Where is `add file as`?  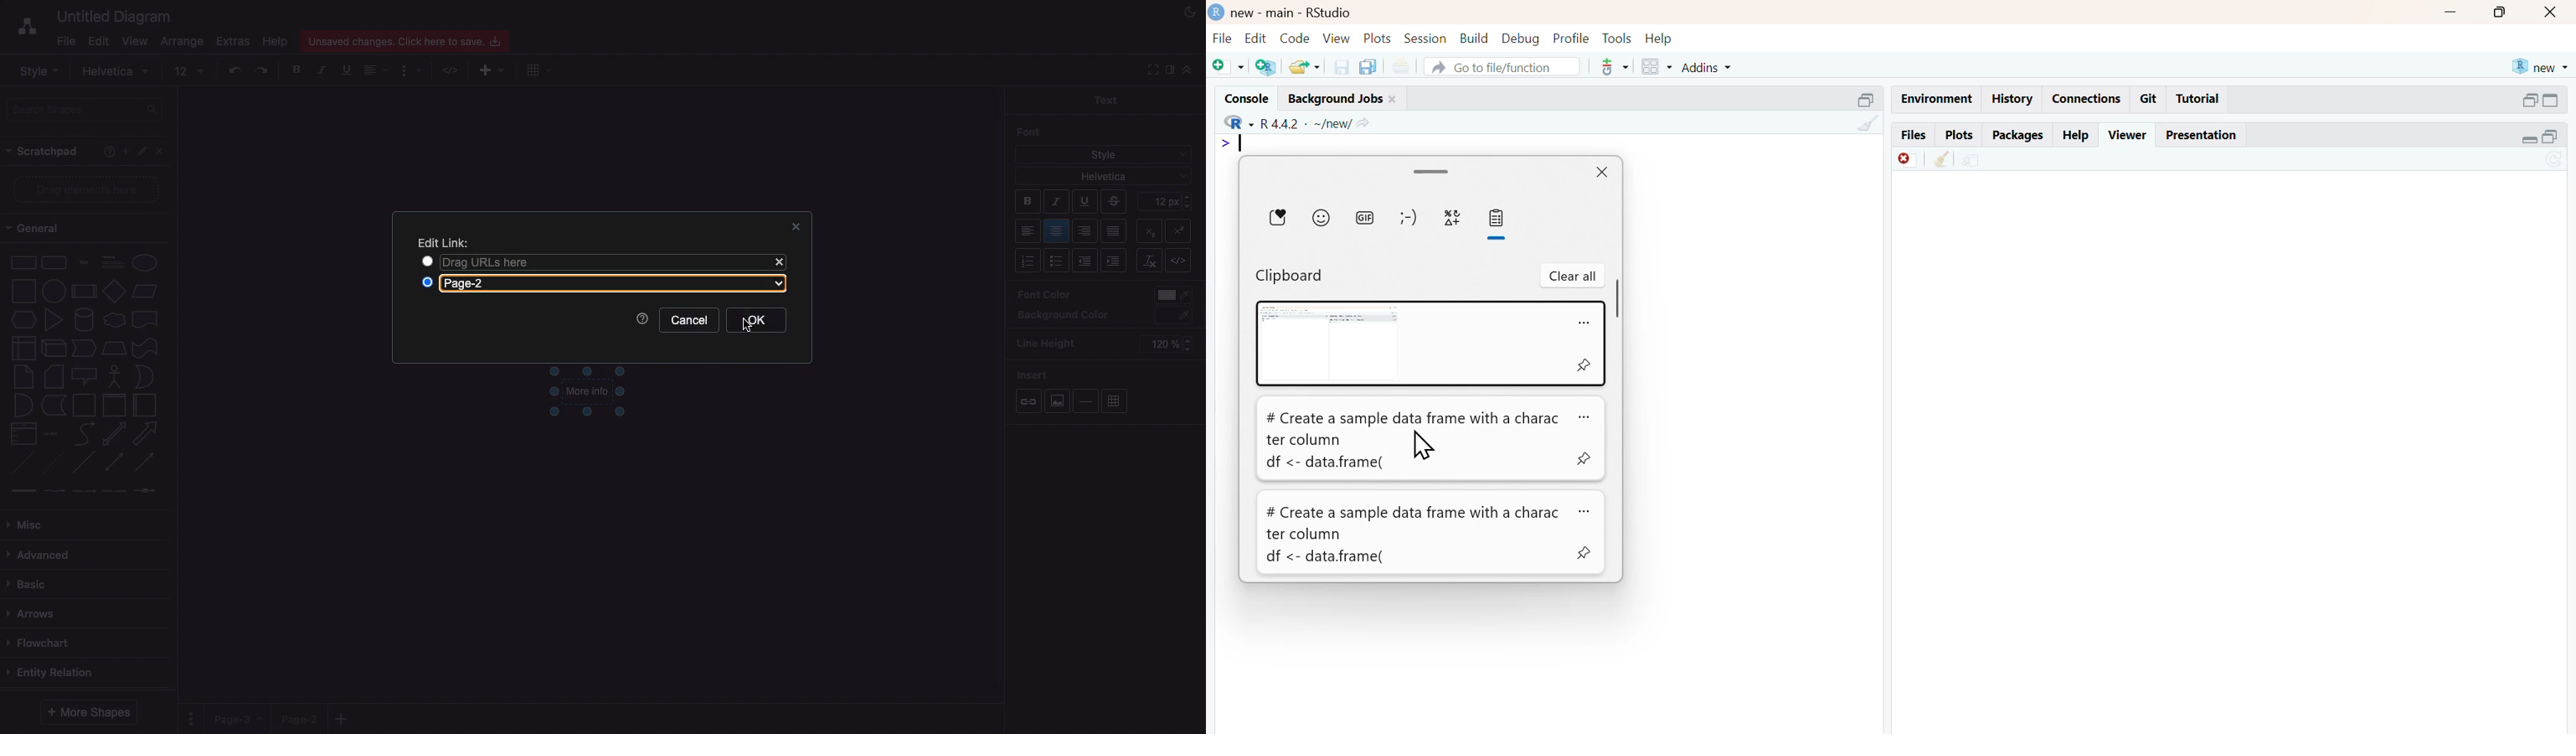 add file as is located at coordinates (1229, 67).